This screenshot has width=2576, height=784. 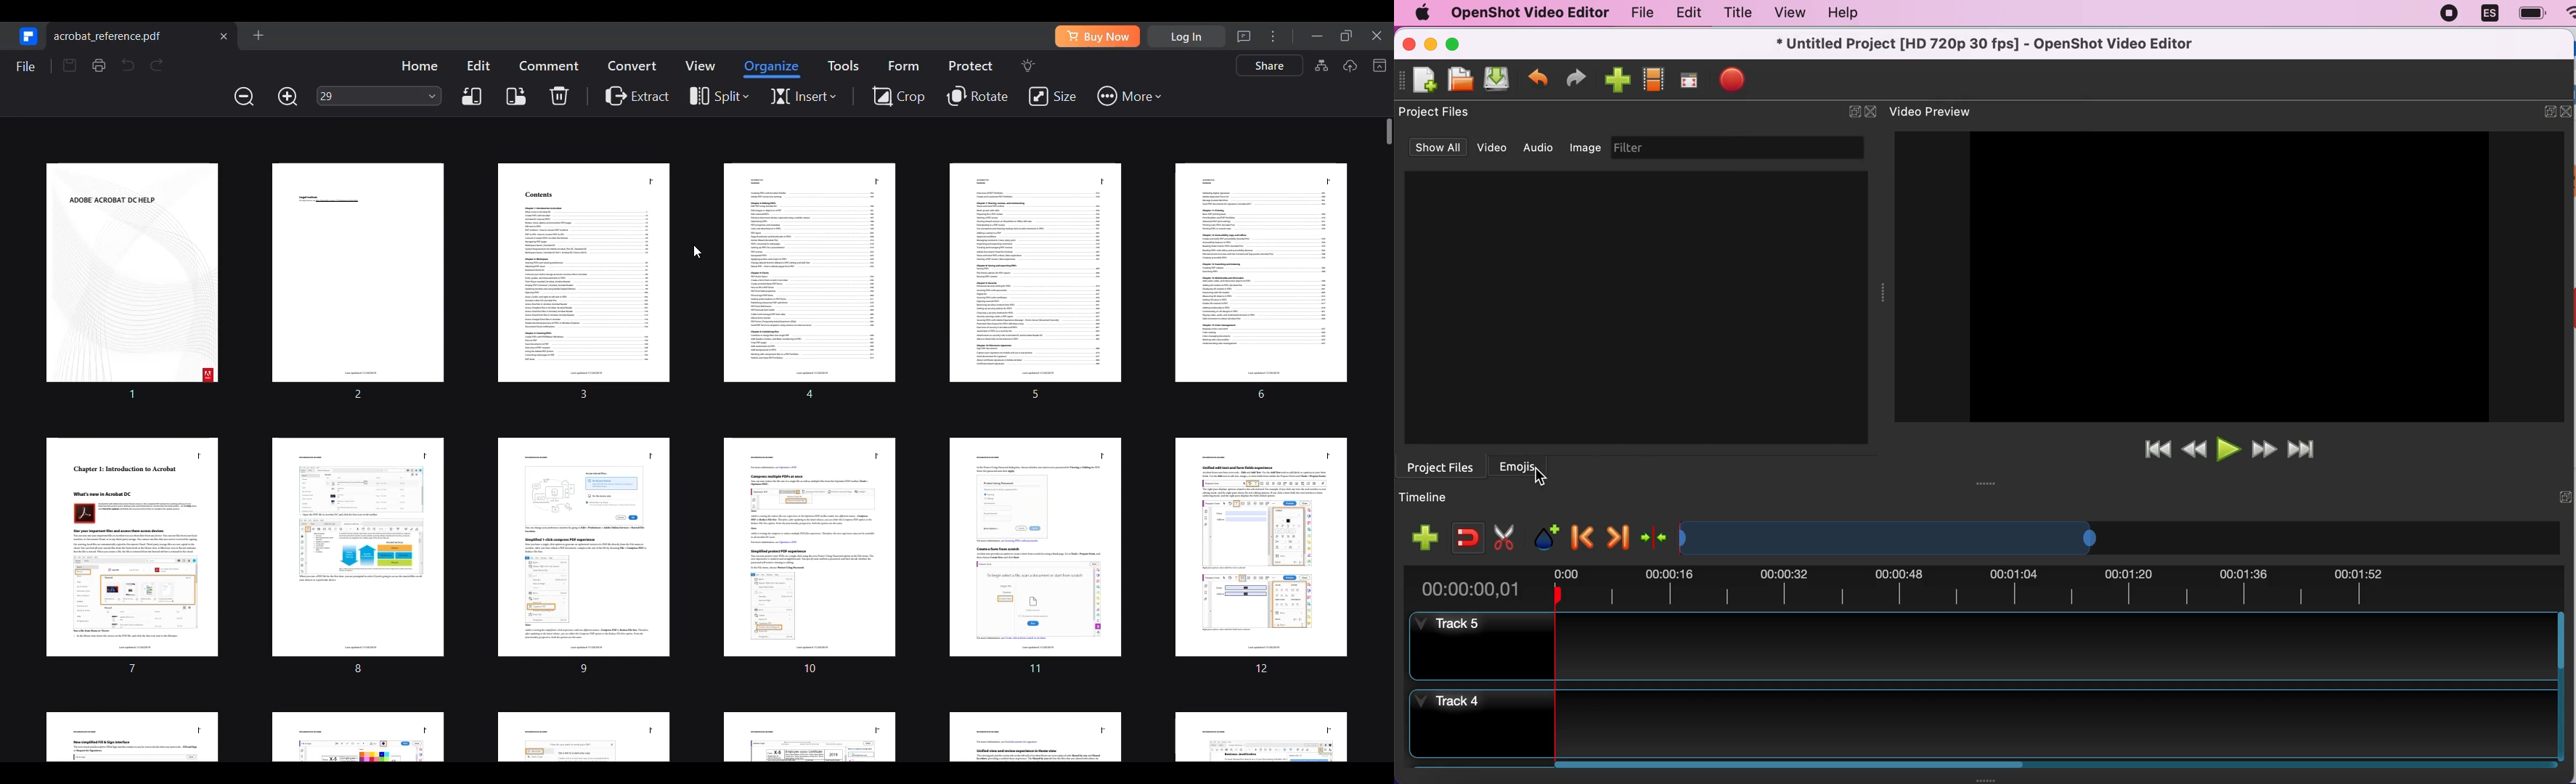 I want to click on view, so click(x=1784, y=13).